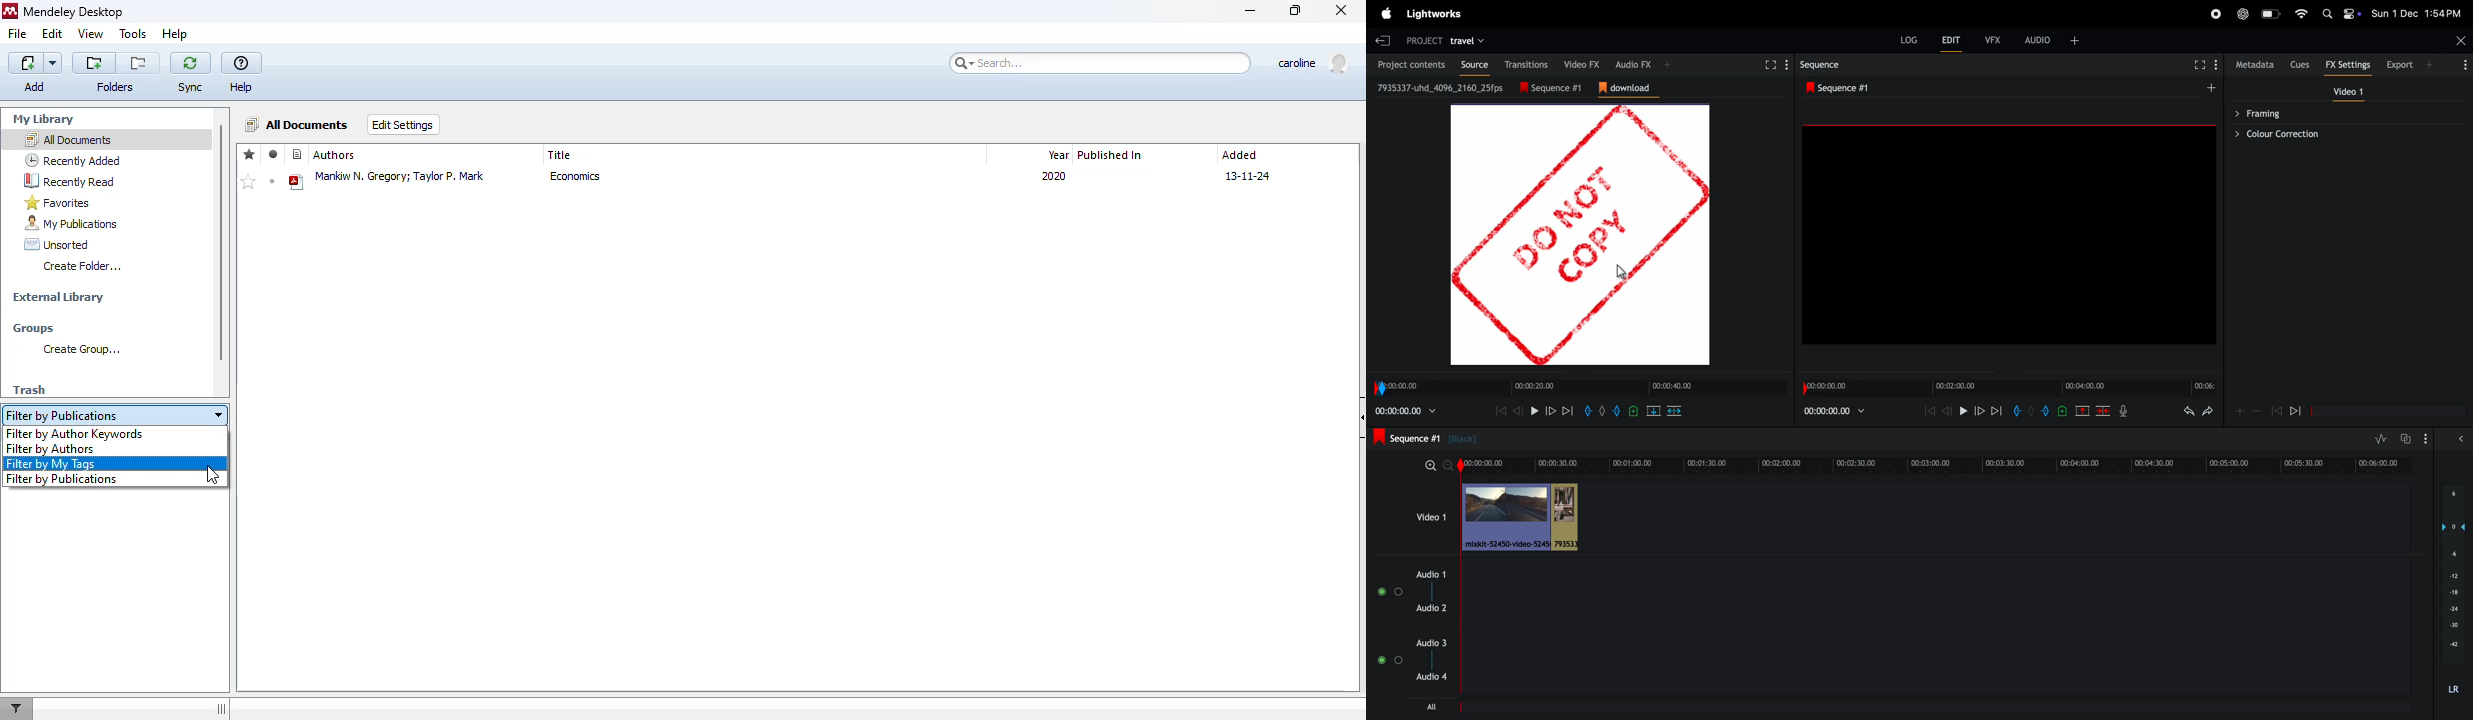  What do you see at coordinates (1963, 410) in the screenshot?
I see `pause play` at bounding box center [1963, 410].